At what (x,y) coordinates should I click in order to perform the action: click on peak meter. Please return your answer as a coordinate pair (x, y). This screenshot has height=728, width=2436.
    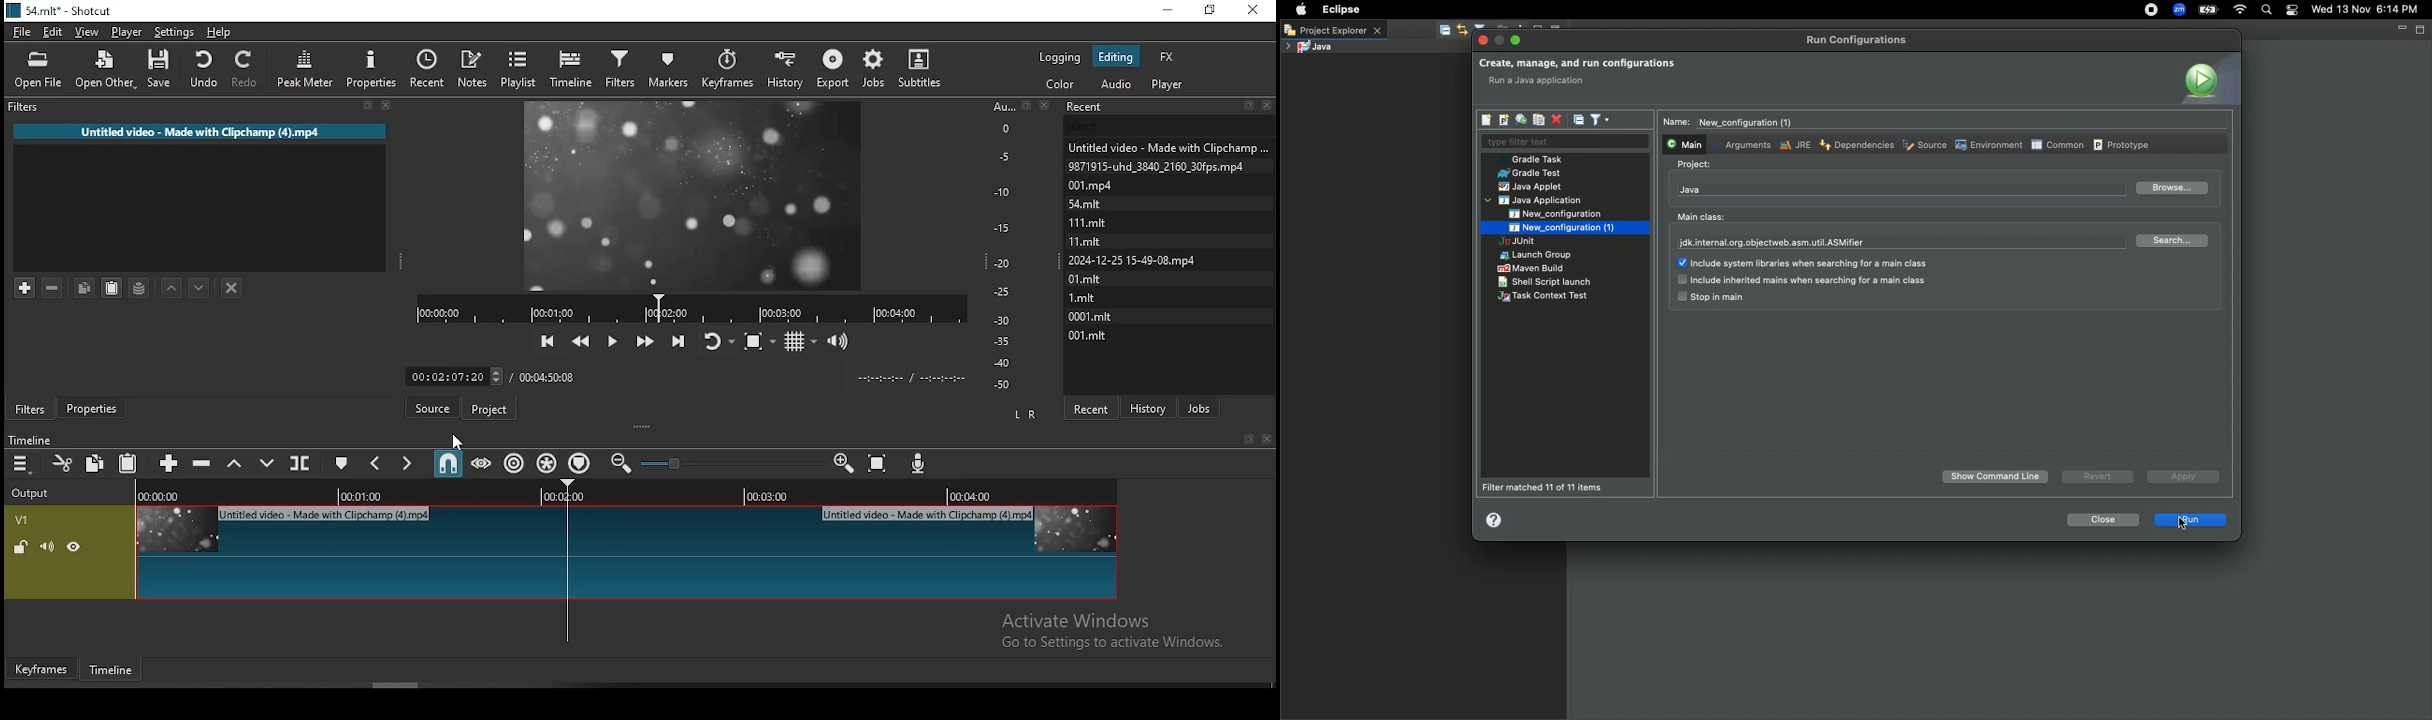
    Looking at the image, I should click on (304, 70).